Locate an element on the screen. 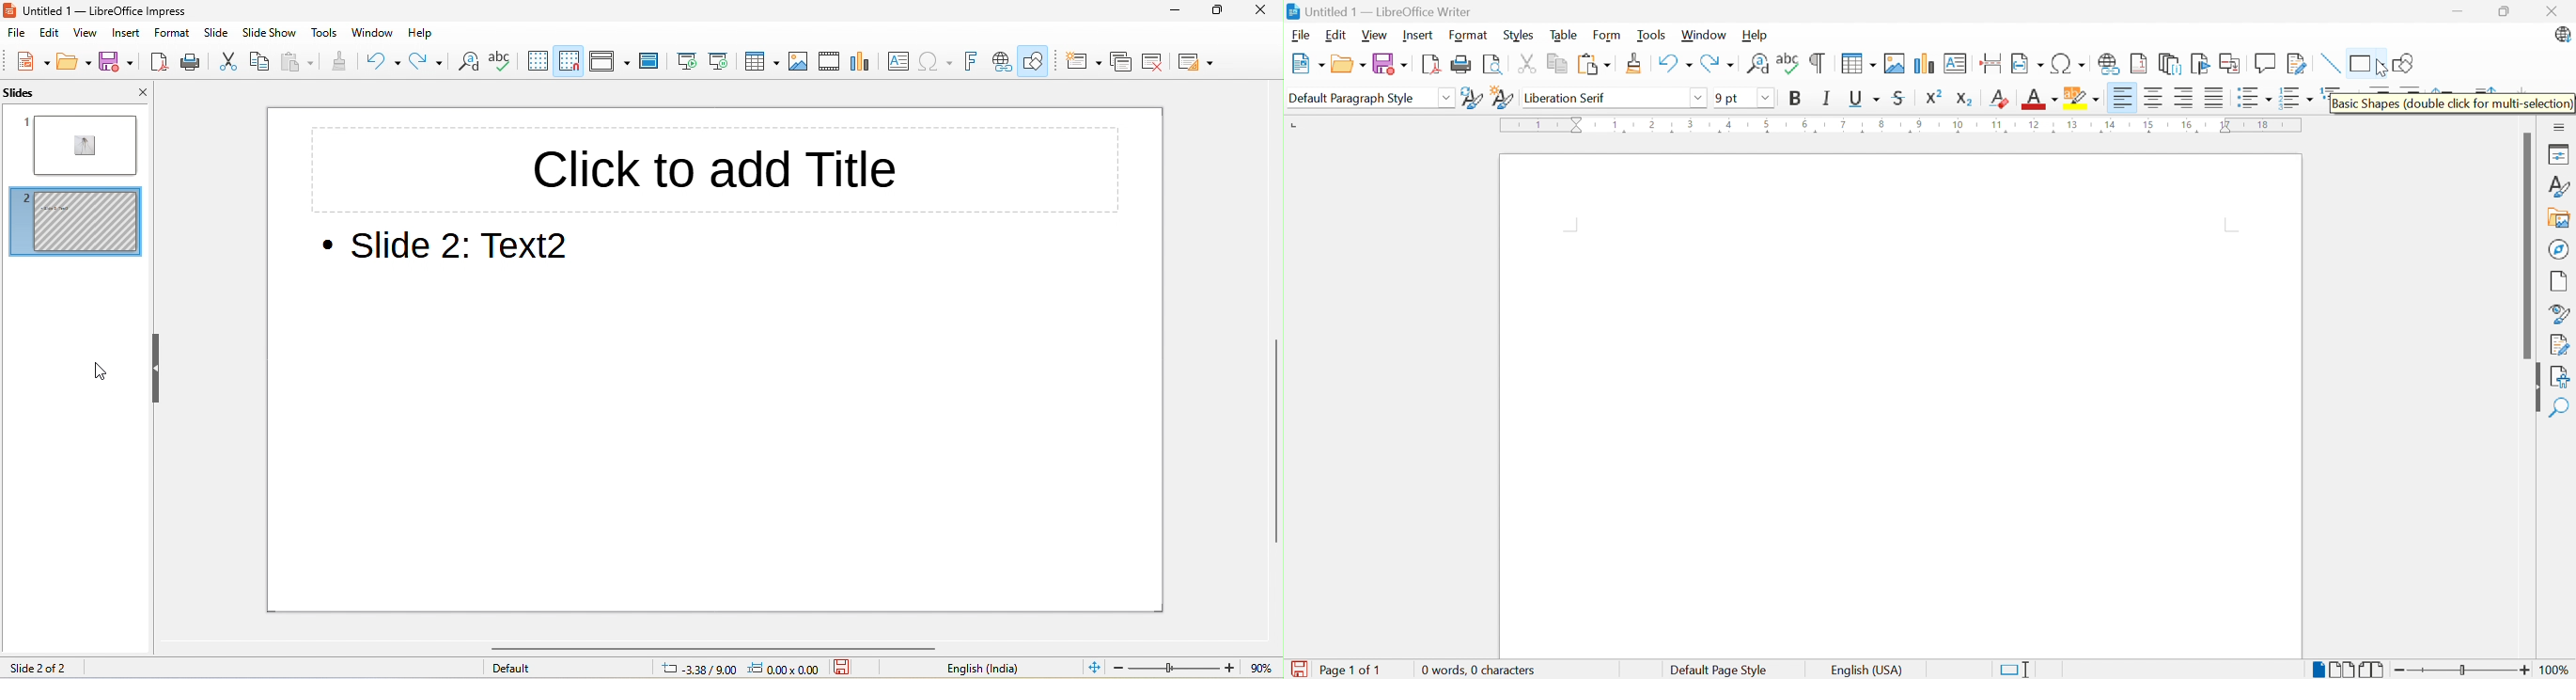 The height and width of the screenshot is (700, 2576). Styles is located at coordinates (1517, 36).